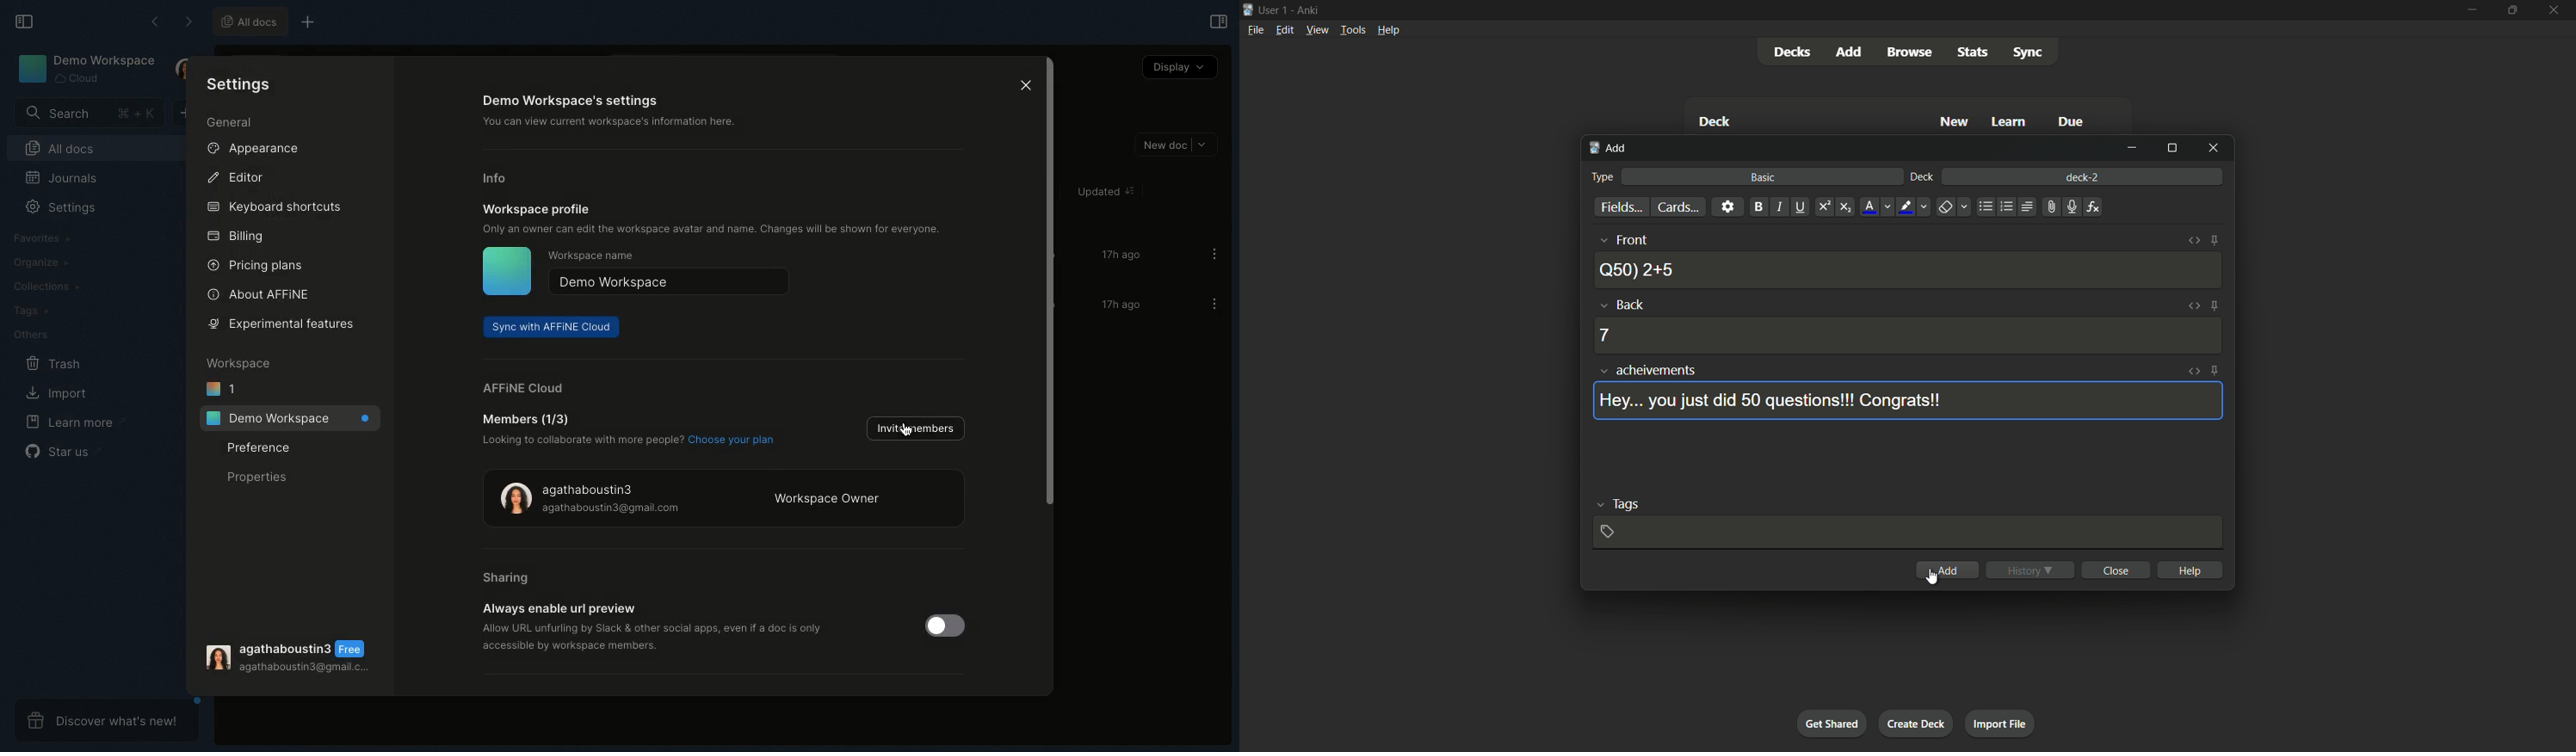 This screenshot has height=756, width=2576. What do you see at coordinates (222, 390) in the screenshot?
I see `1` at bounding box center [222, 390].